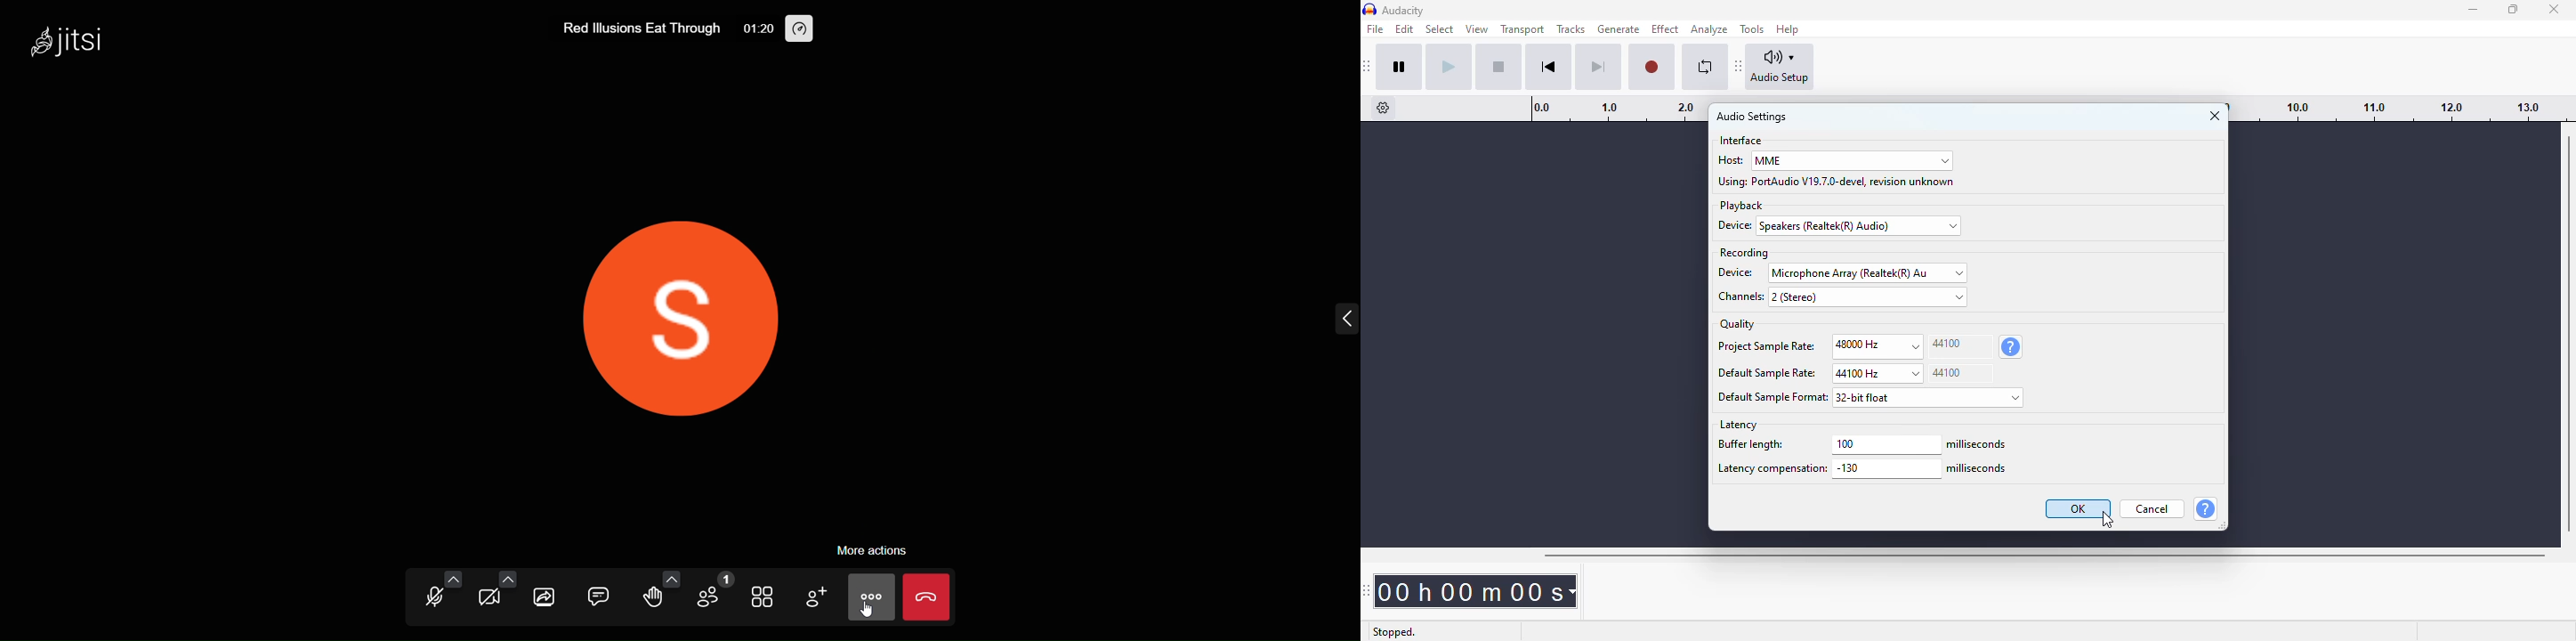  I want to click on camera, so click(490, 599).